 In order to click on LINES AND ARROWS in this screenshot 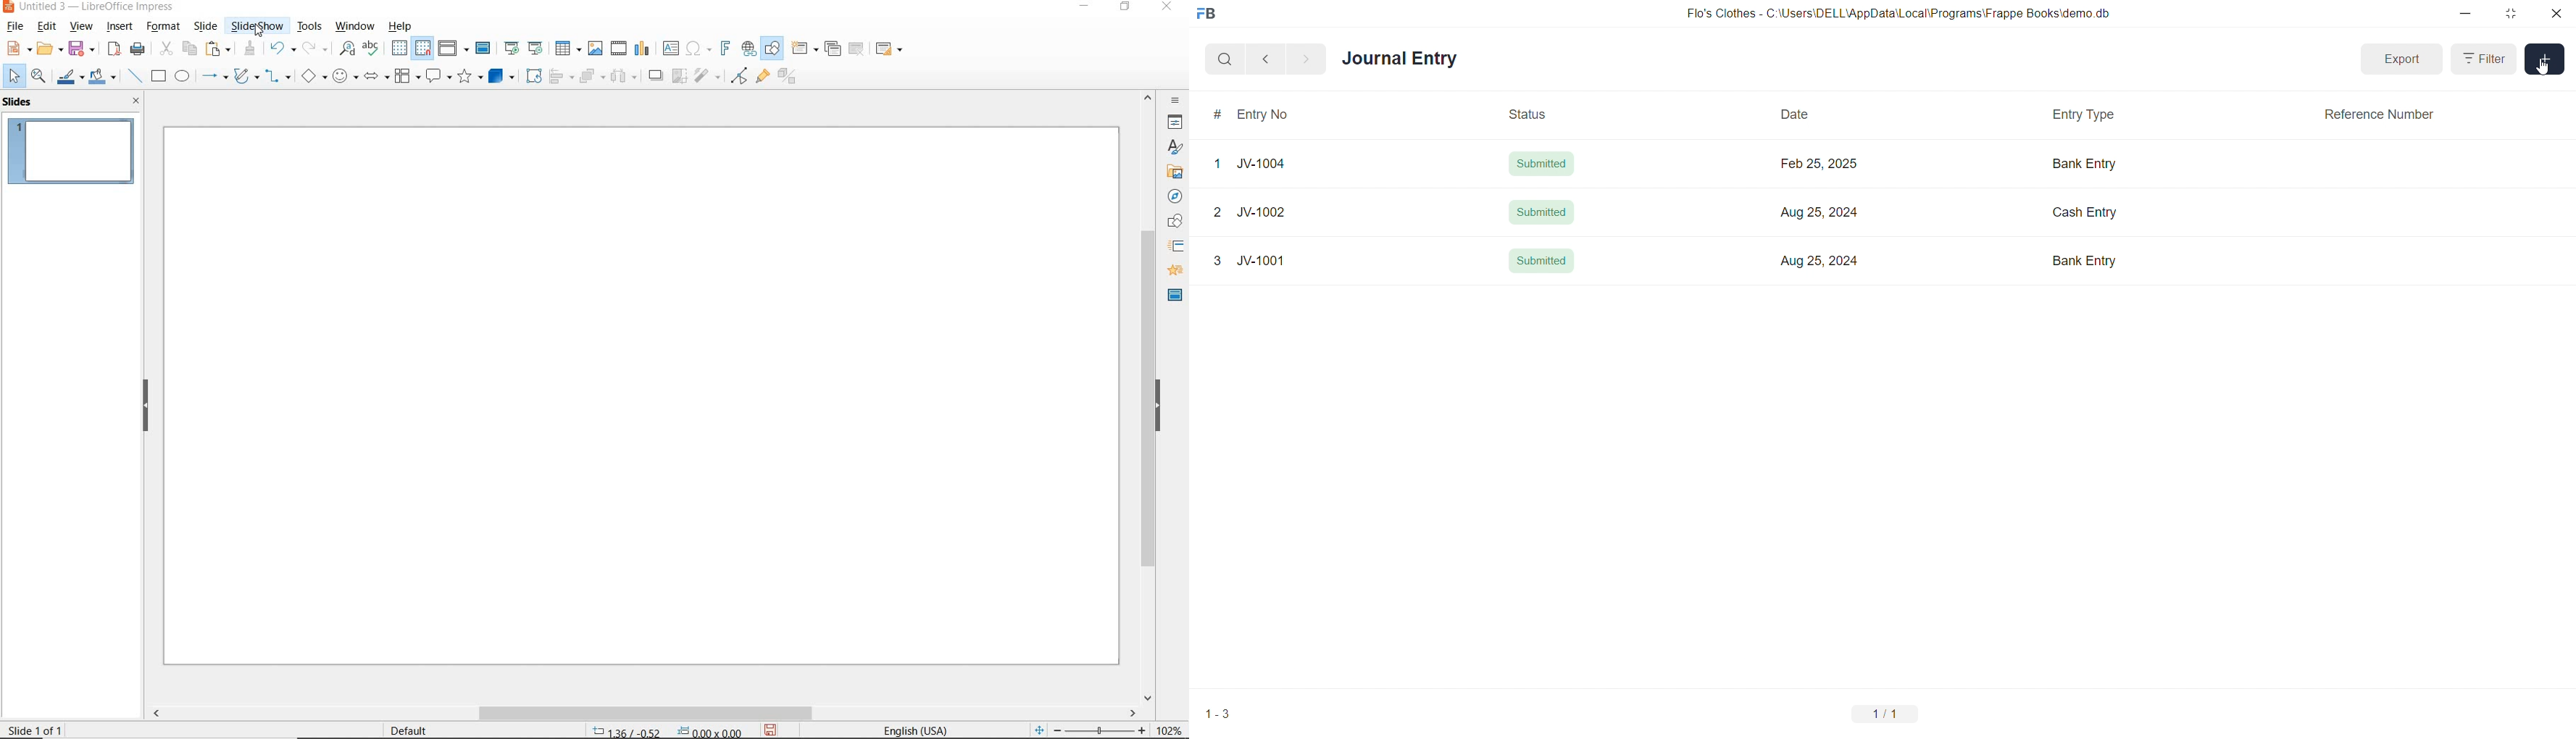, I will do `click(215, 77)`.